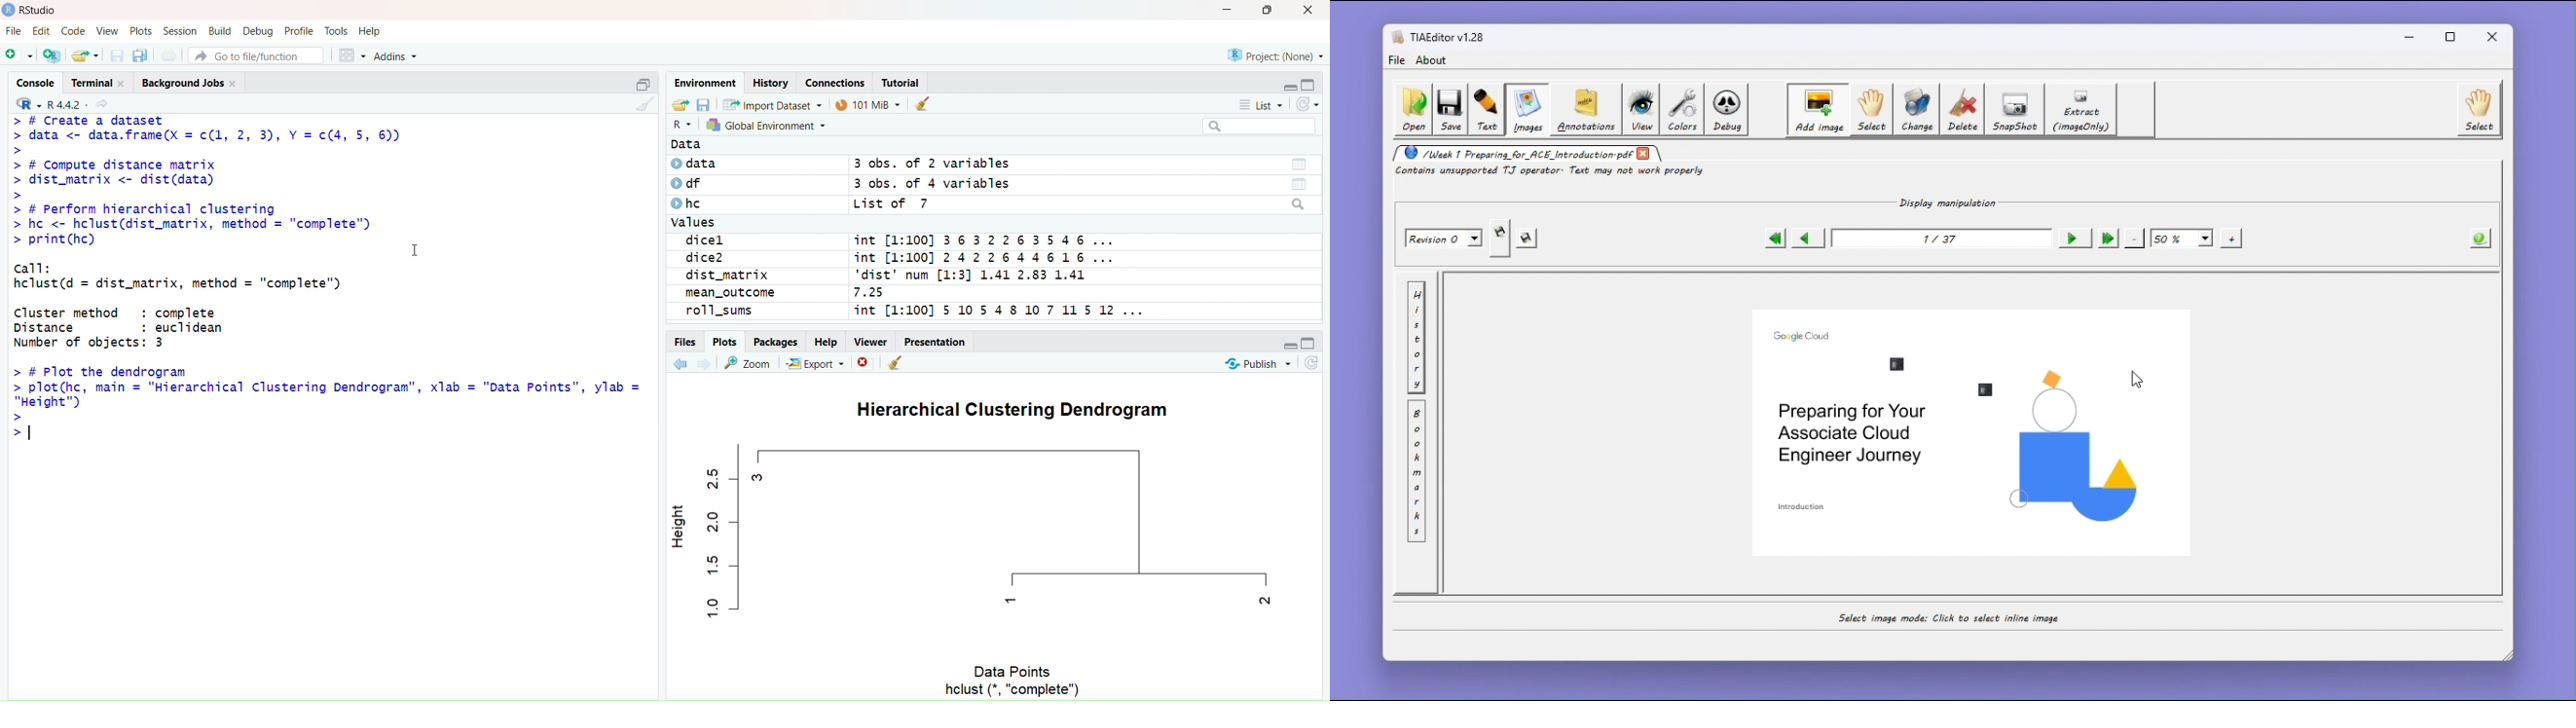 This screenshot has height=728, width=2576. Describe the element at coordinates (115, 54) in the screenshot. I see `Save current document (Ctrl + S)` at that location.